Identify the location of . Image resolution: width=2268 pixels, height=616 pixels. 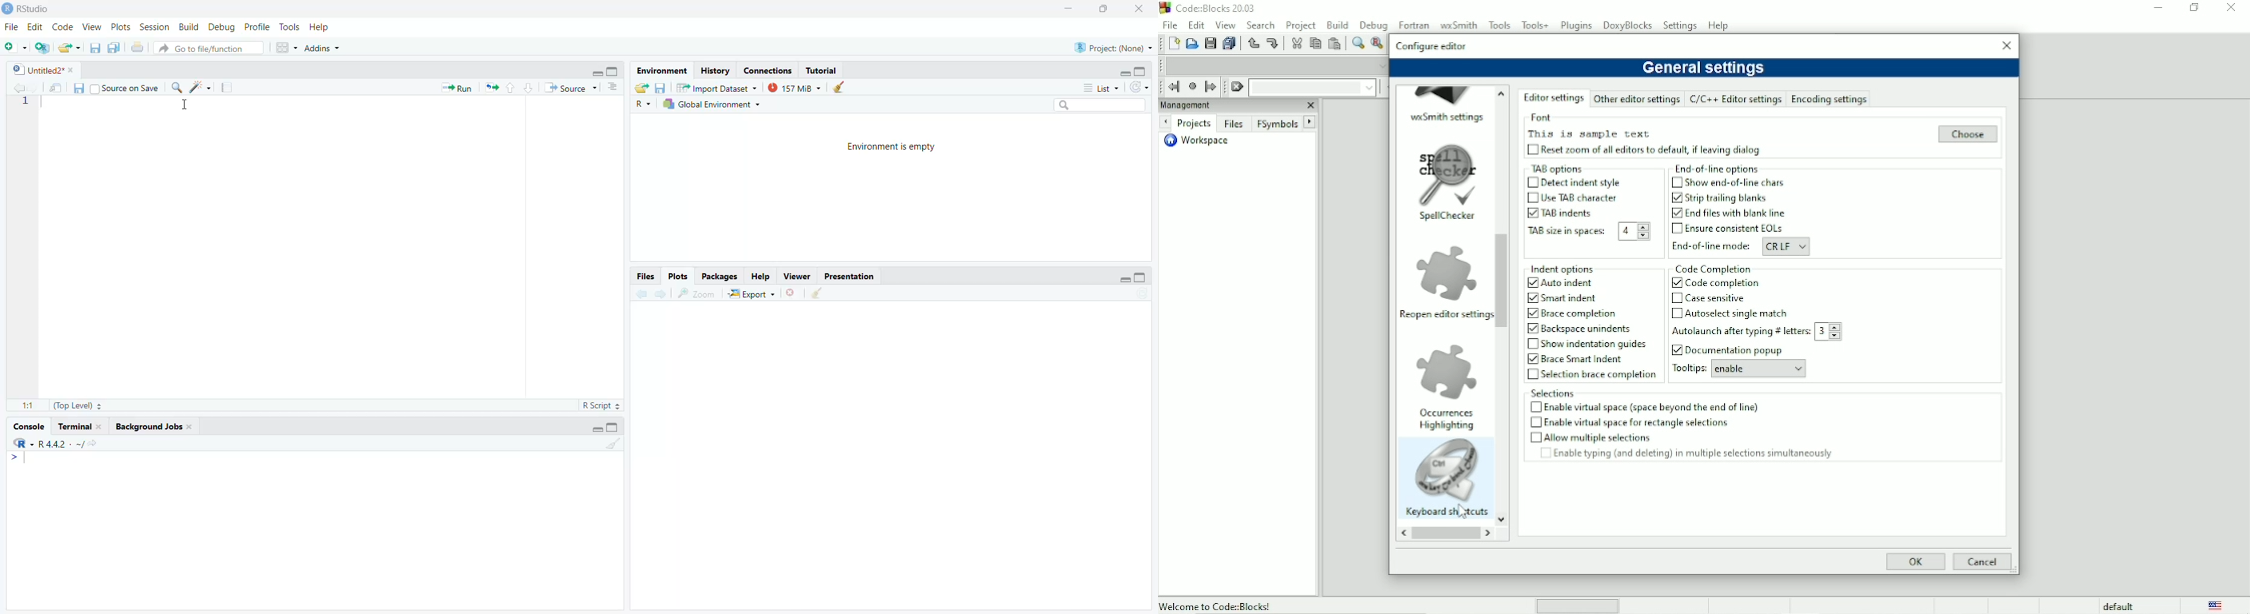
(1532, 328).